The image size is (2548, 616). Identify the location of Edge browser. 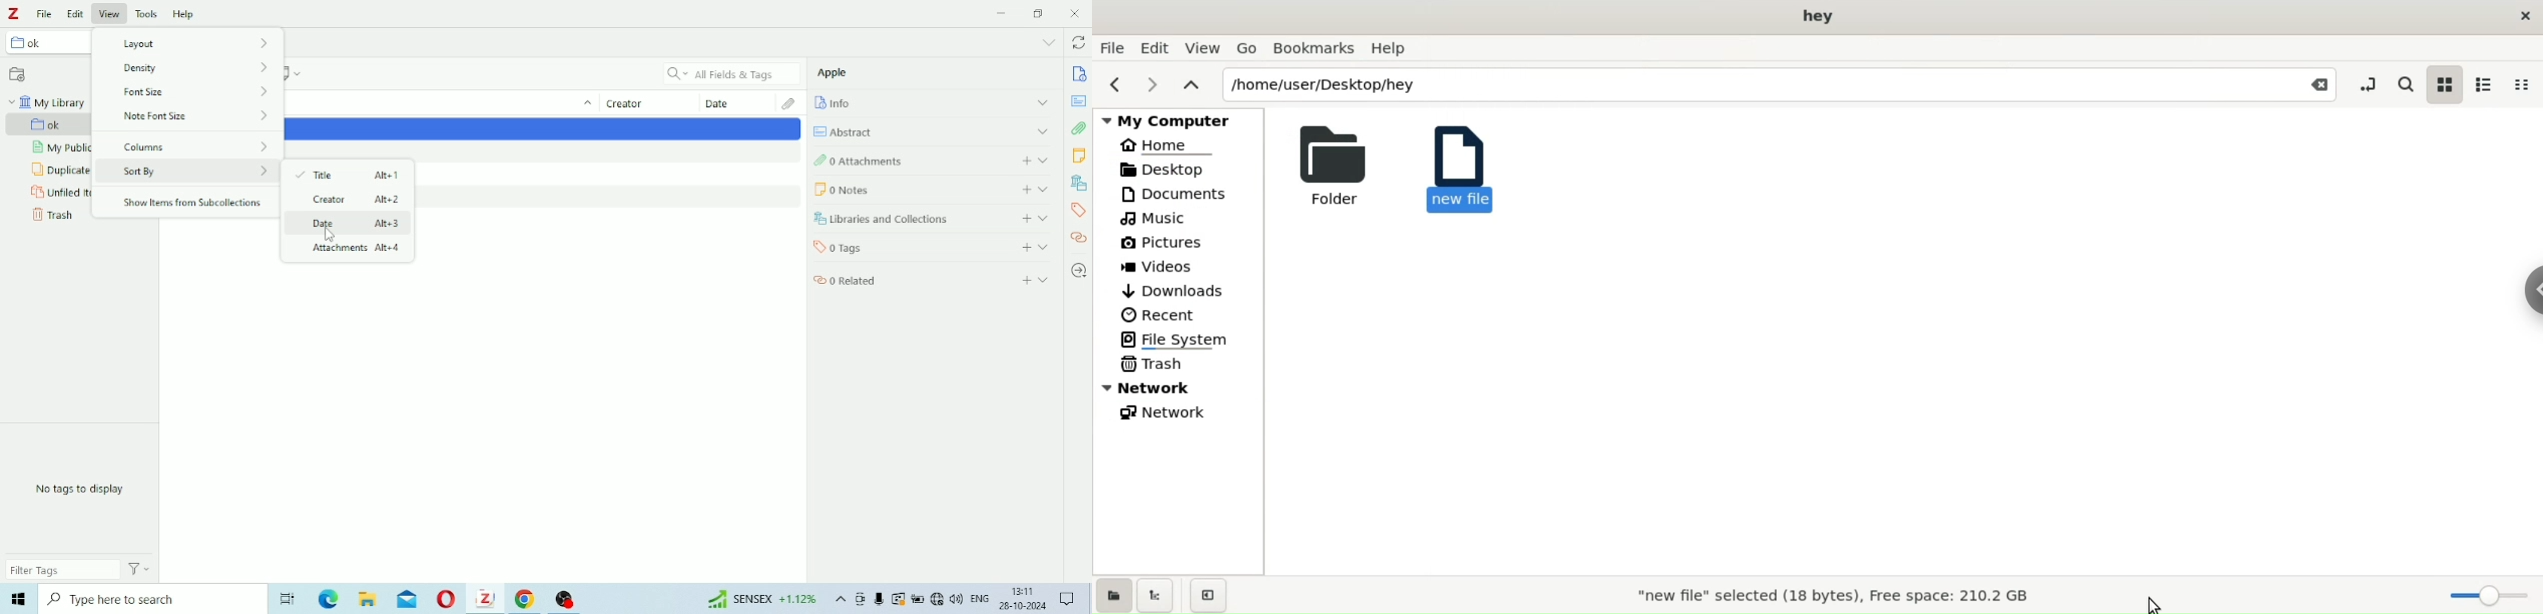
(326, 601).